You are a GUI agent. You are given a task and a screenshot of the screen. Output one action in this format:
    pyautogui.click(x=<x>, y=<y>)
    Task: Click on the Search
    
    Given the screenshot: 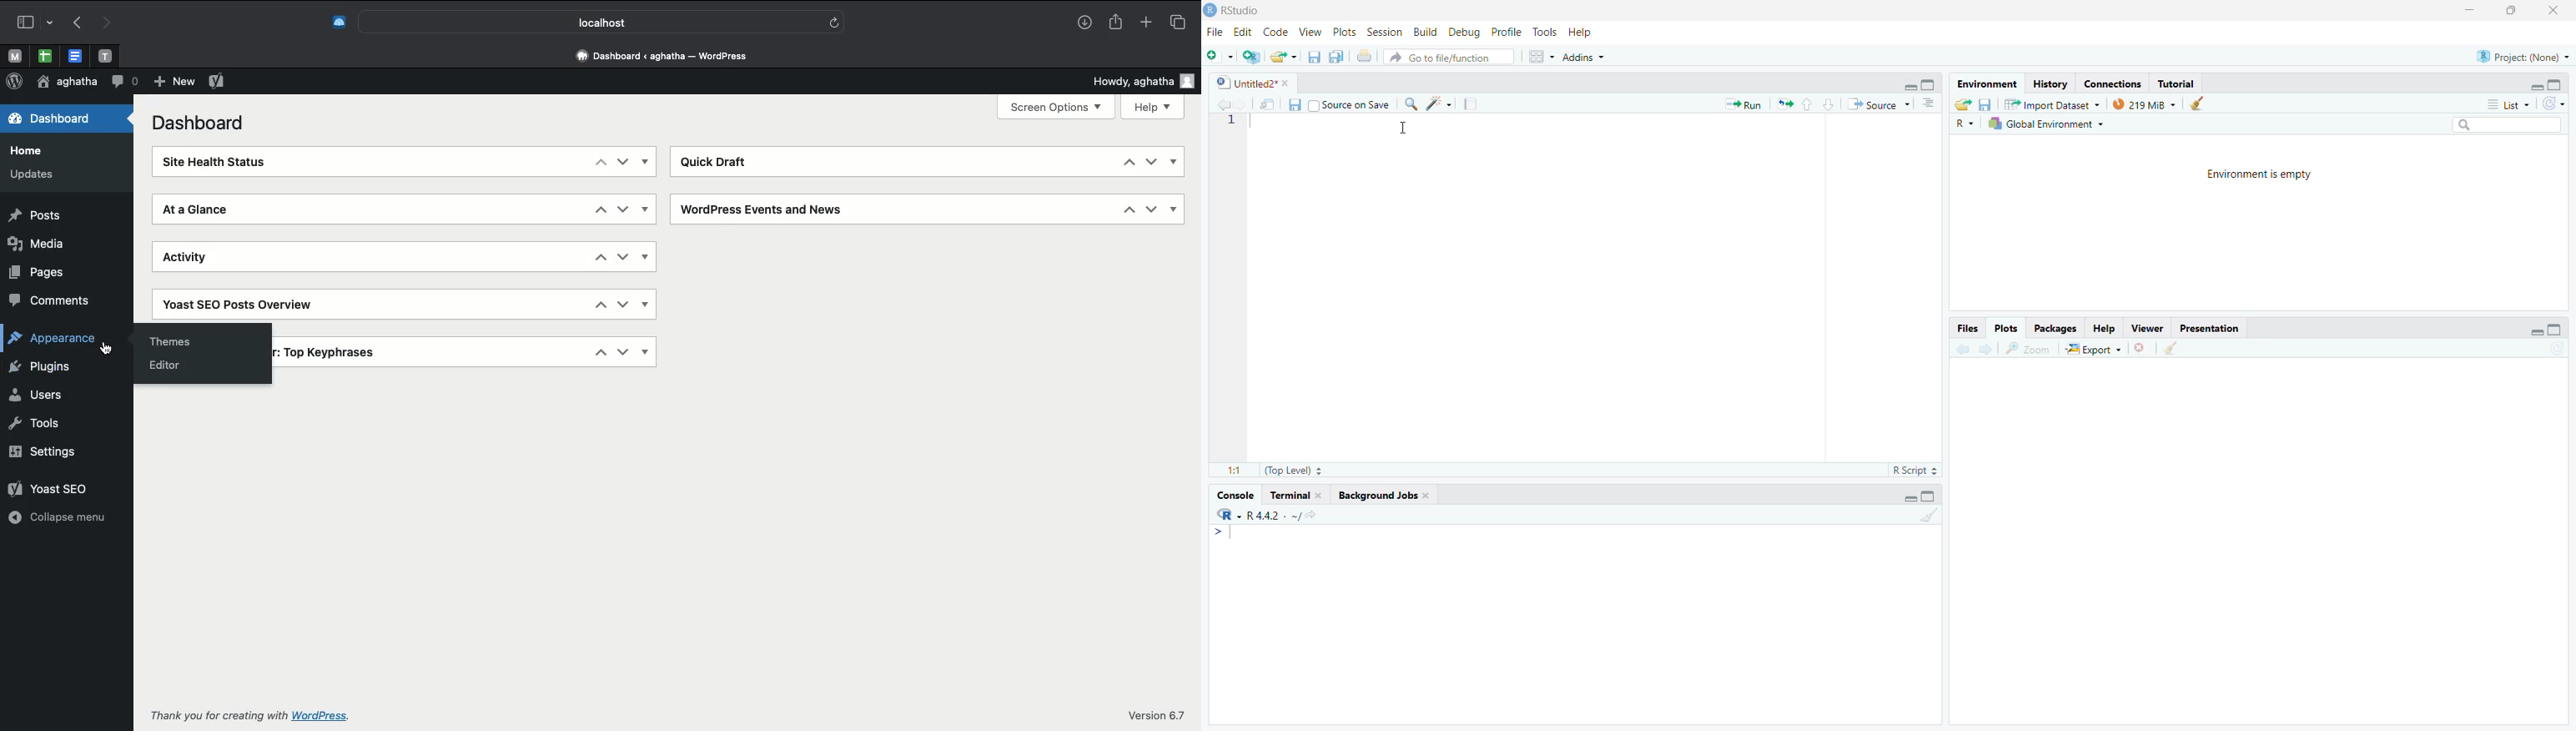 What is the action you would take?
    pyautogui.click(x=2509, y=125)
    